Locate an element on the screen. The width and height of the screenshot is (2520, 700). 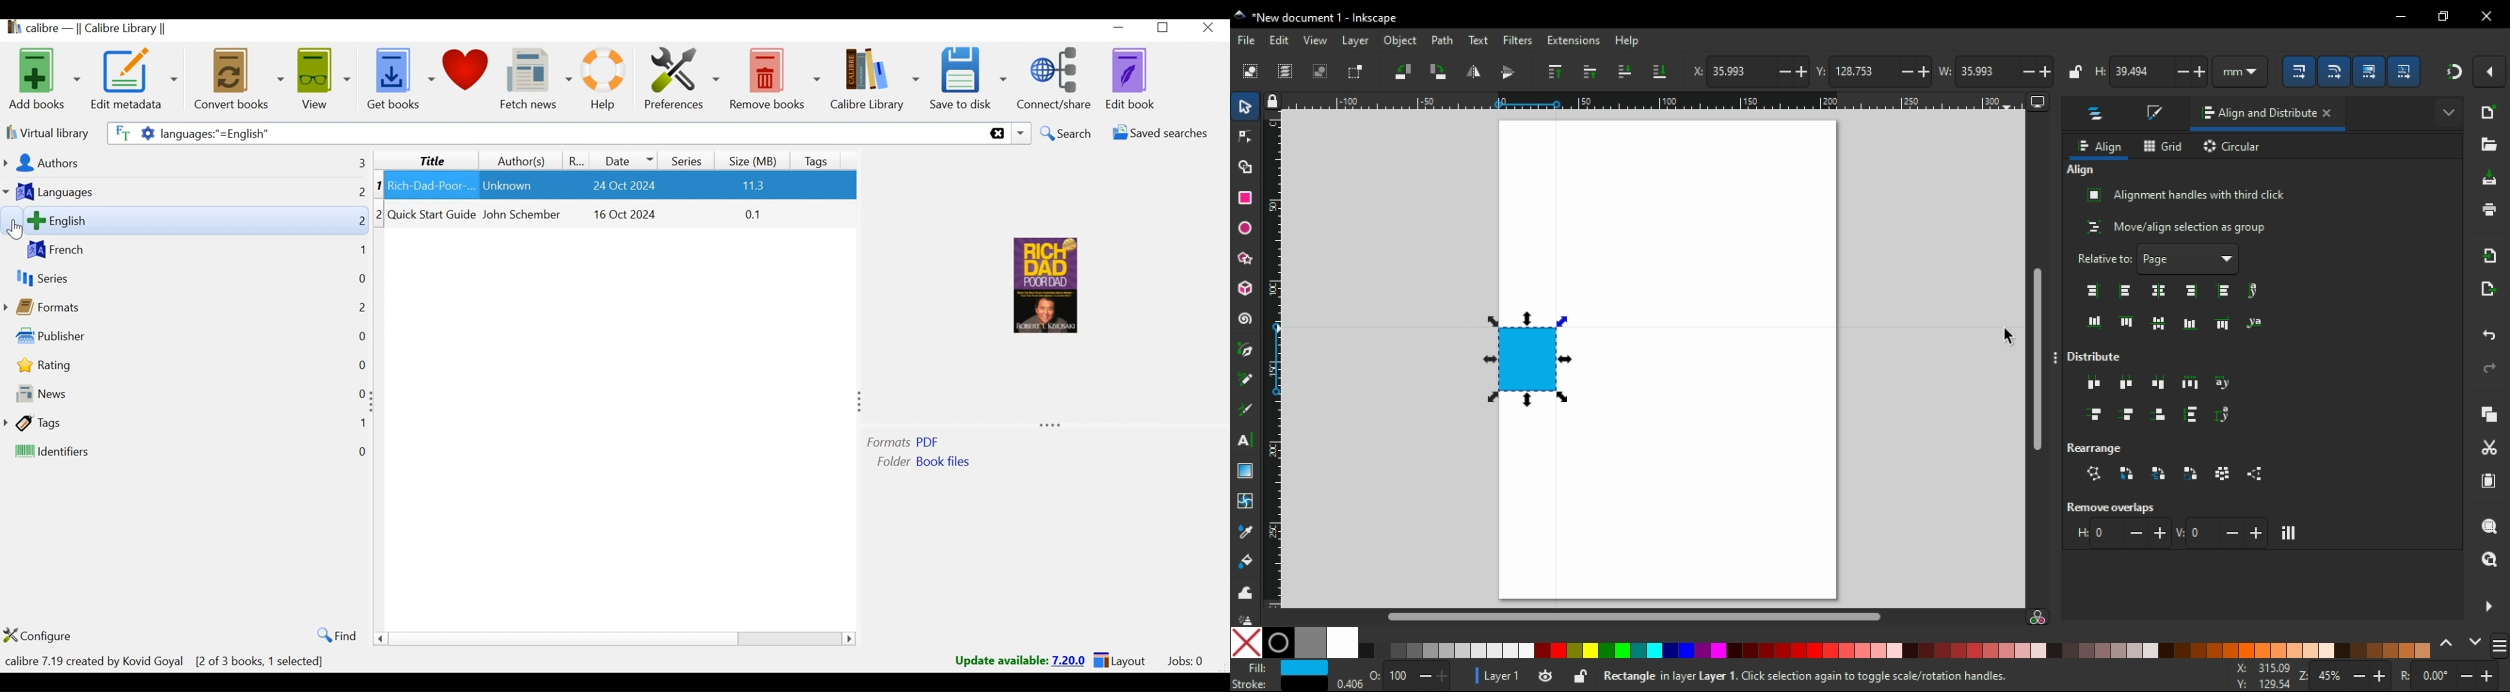
extensions is located at coordinates (1575, 41).